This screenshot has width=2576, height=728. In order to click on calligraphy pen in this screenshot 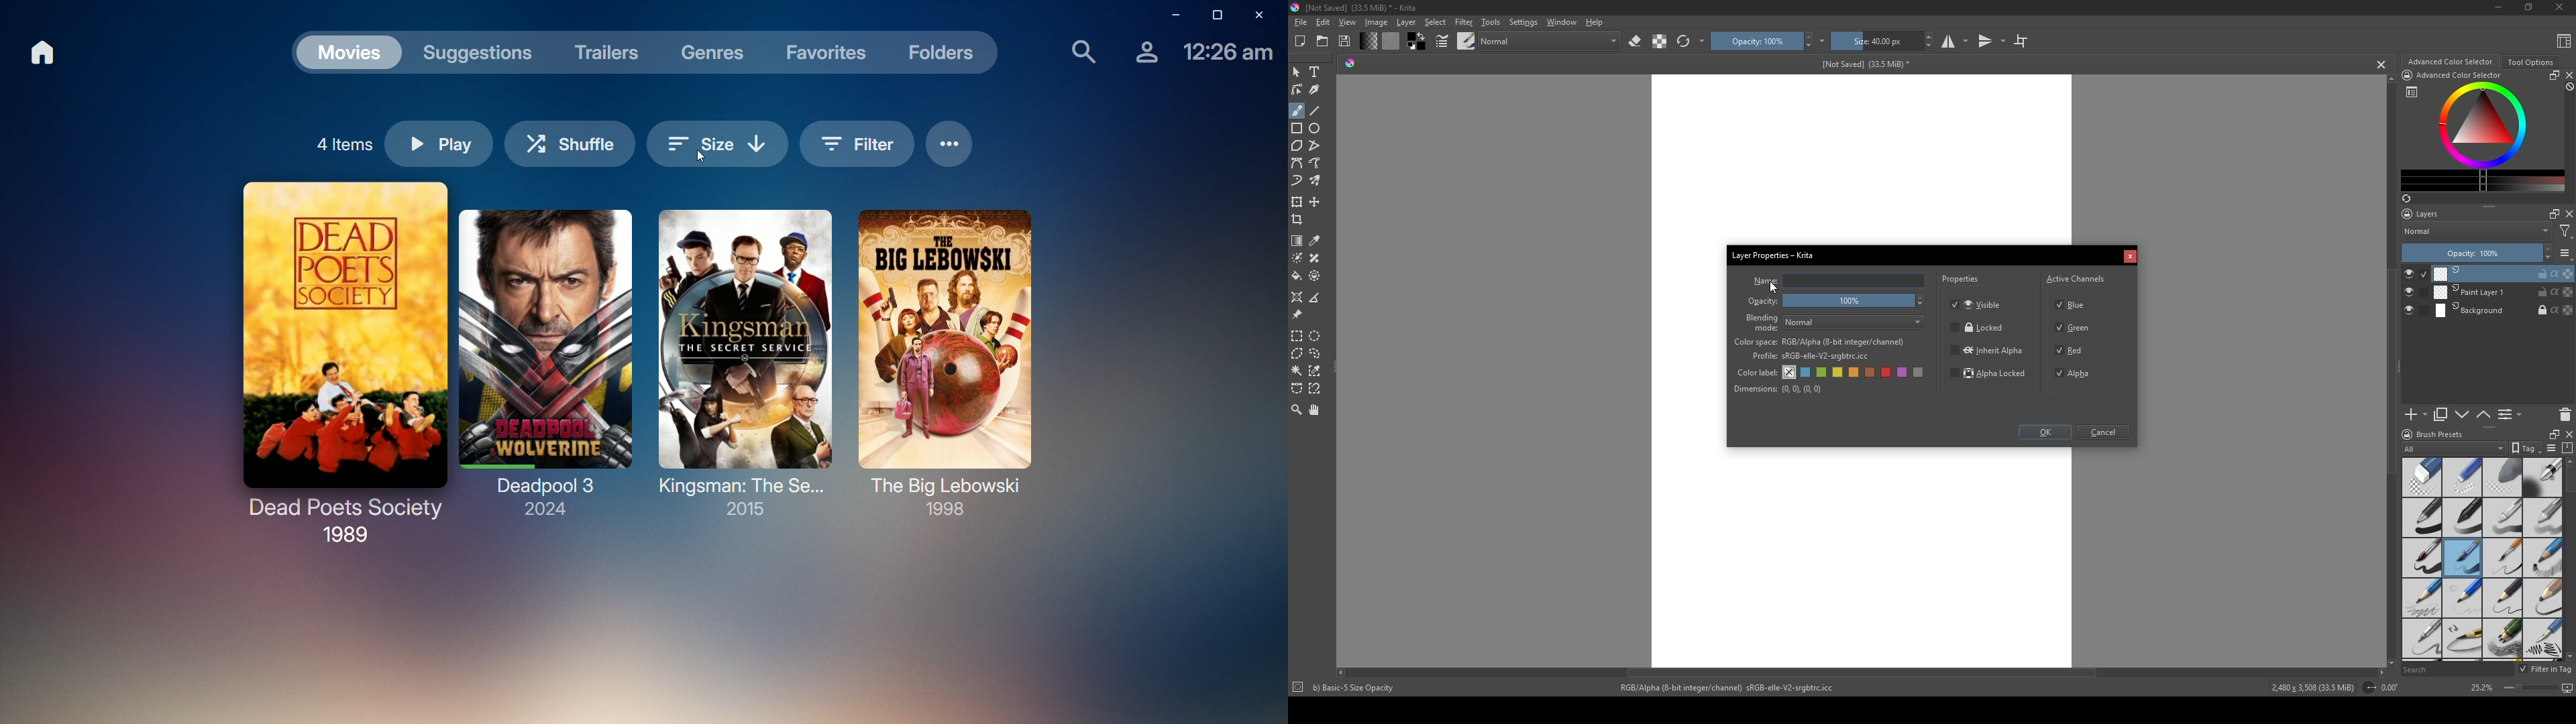, I will do `click(2542, 640)`.